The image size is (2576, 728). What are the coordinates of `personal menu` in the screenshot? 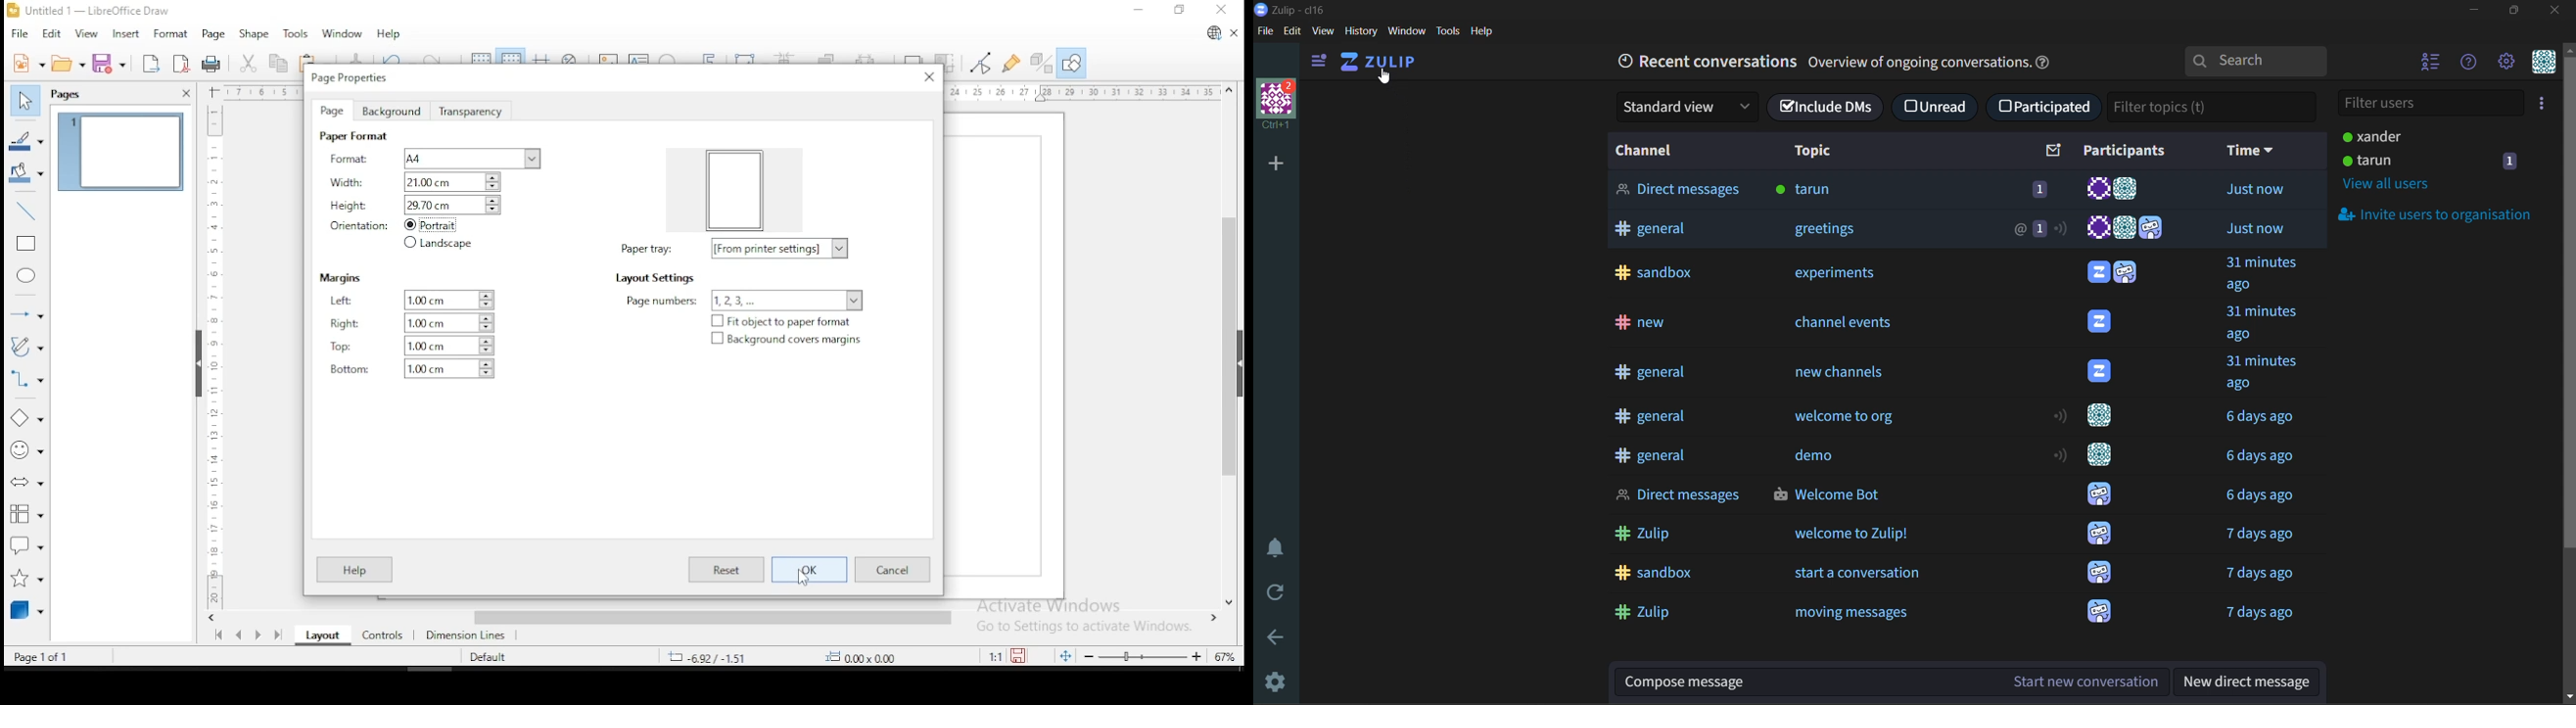 It's located at (2543, 62).